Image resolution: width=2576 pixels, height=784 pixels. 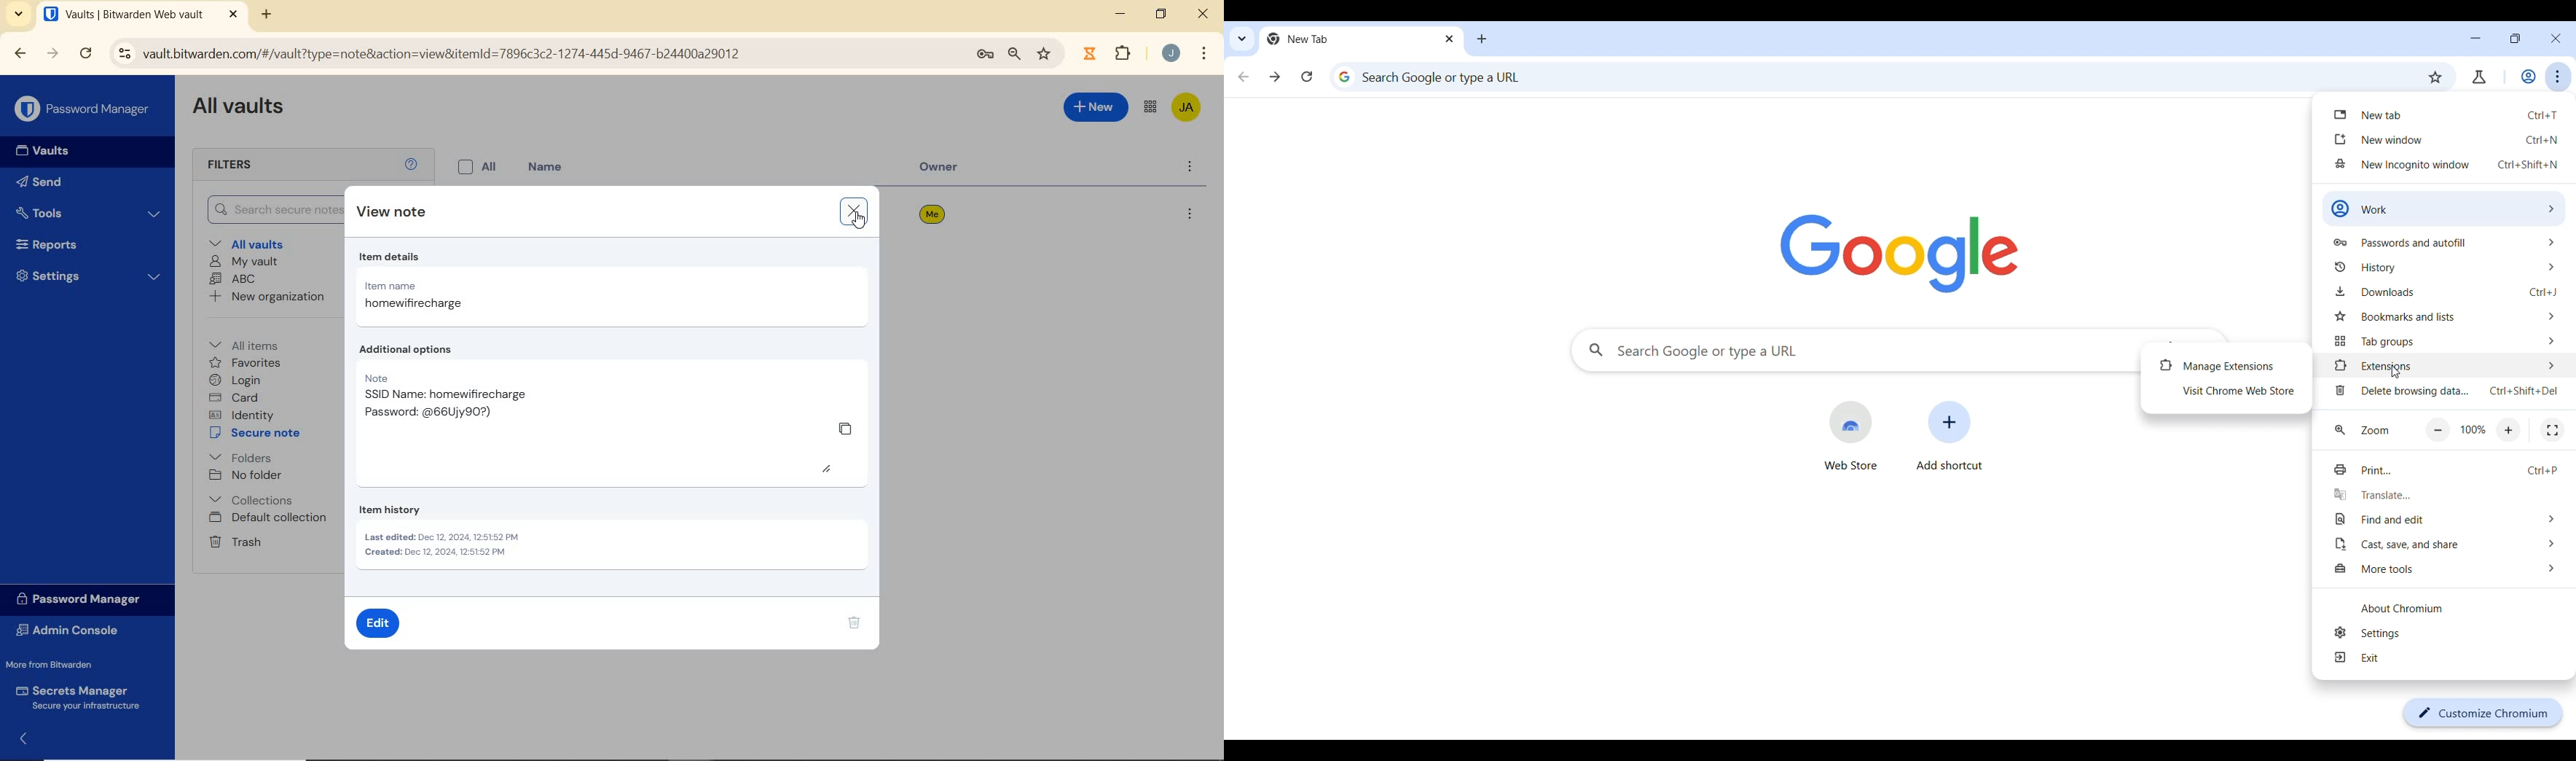 What do you see at coordinates (2444, 242) in the screenshot?
I see `Passwords and autofill options` at bounding box center [2444, 242].